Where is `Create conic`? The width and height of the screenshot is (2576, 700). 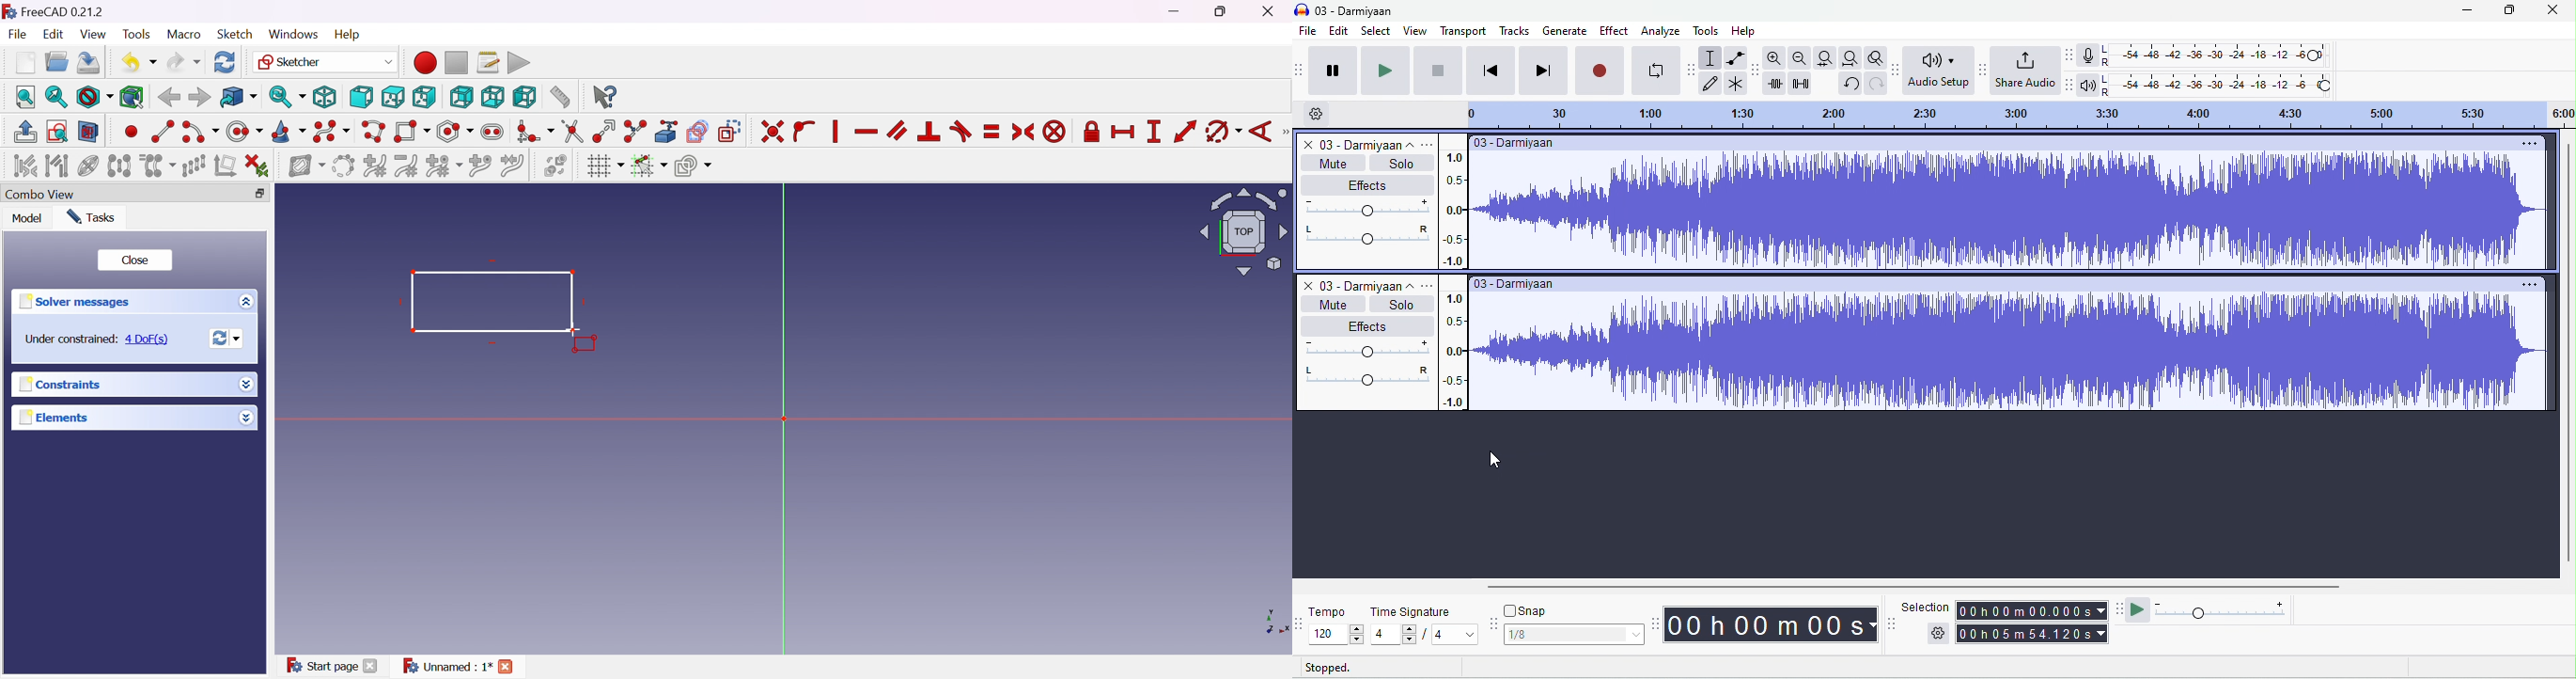
Create conic is located at coordinates (289, 131).